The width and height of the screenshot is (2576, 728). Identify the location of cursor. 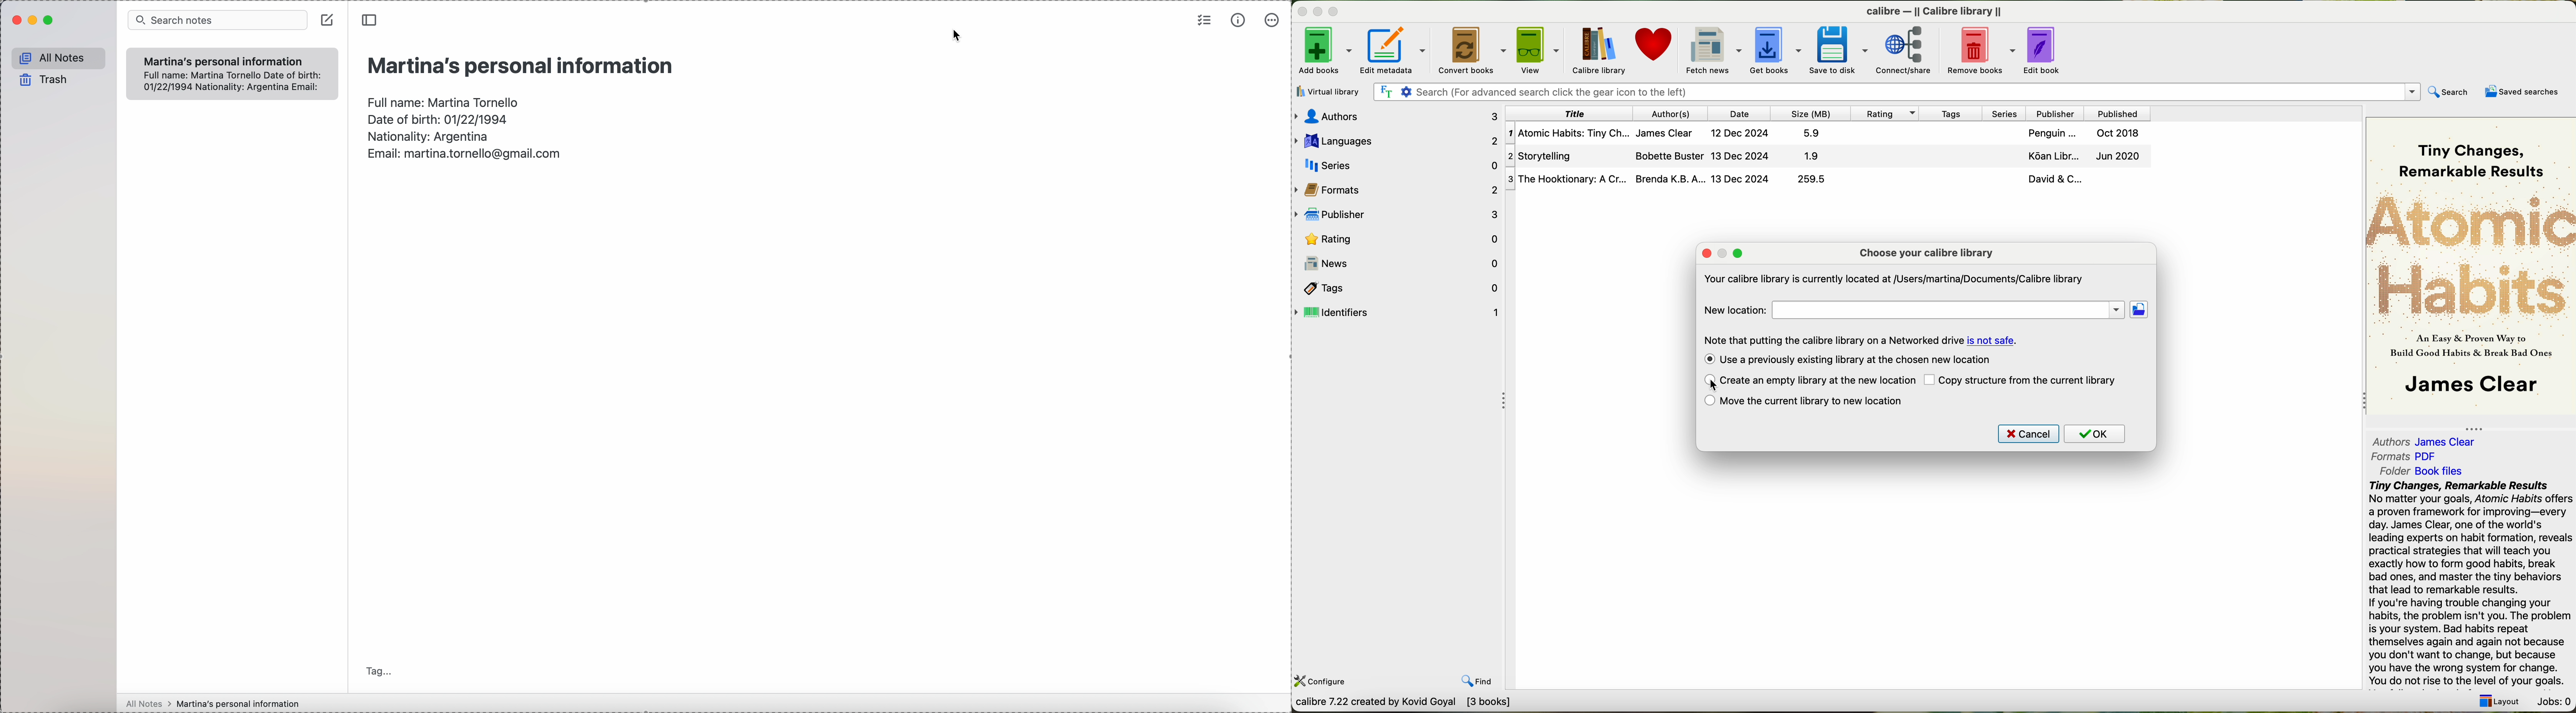
(958, 35).